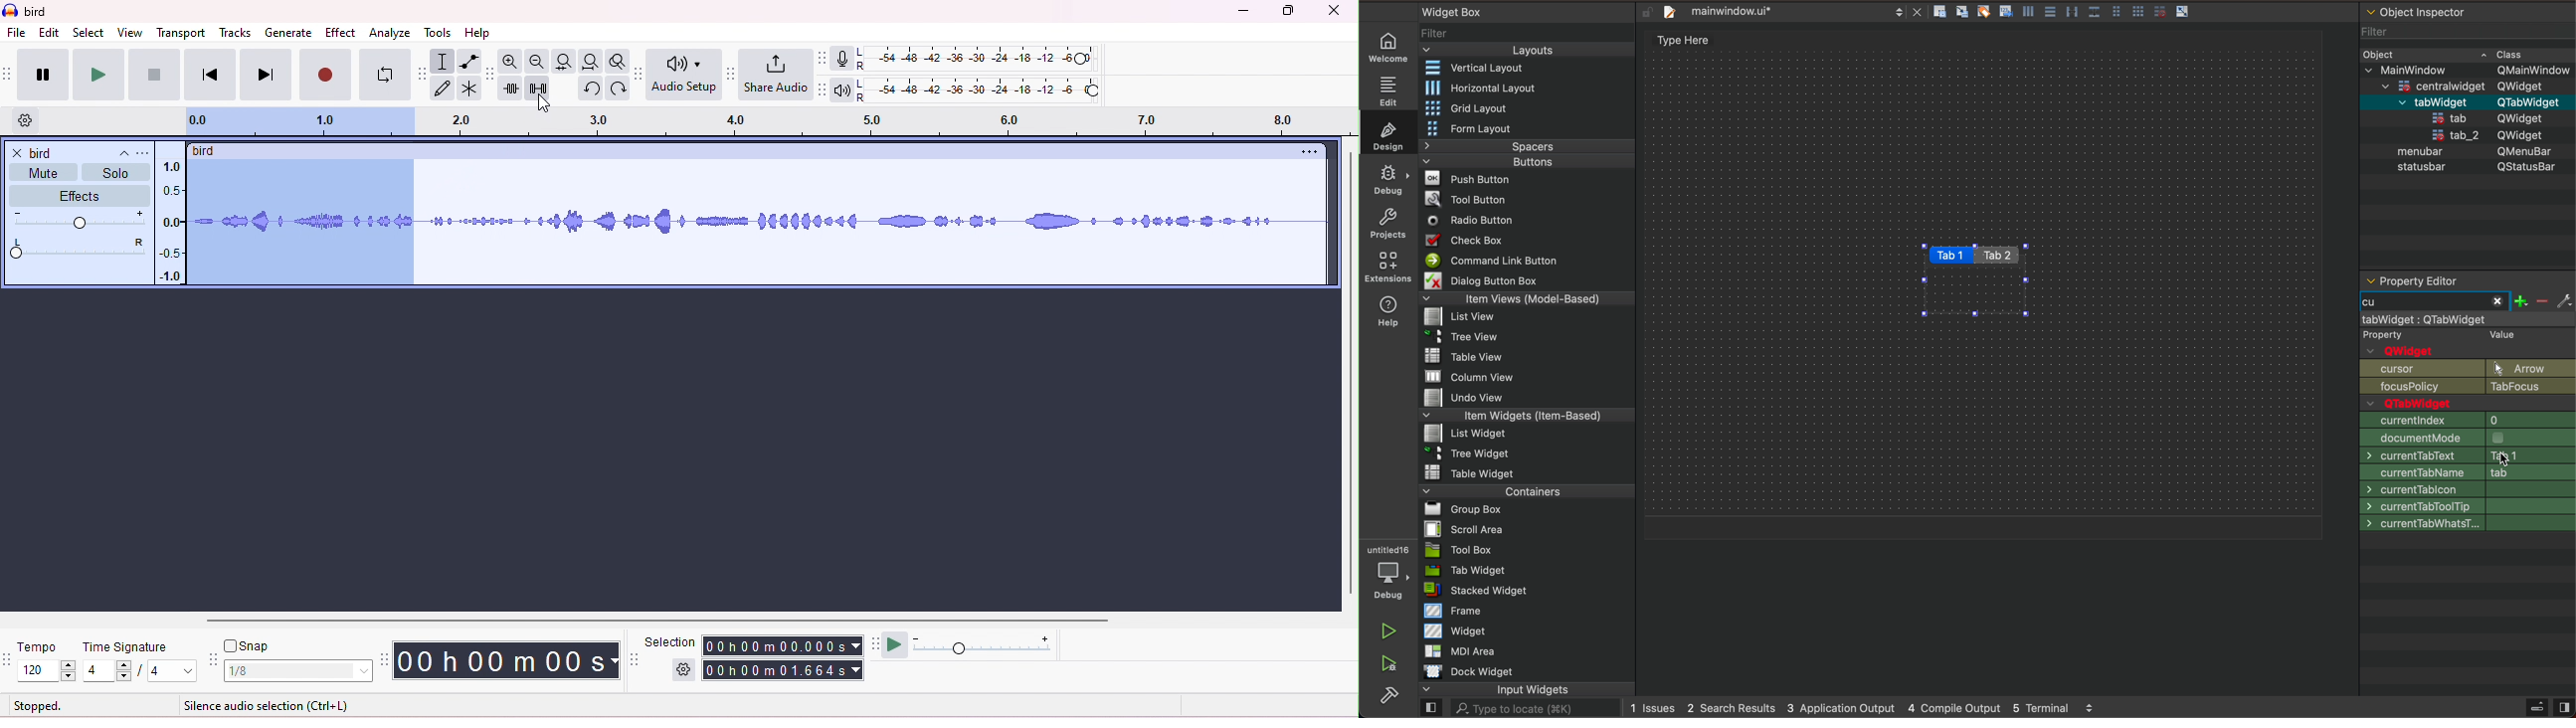 The image size is (2576, 728). Describe the element at coordinates (1460, 453) in the screenshot. I see `~ 3 Tree Widget` at that location.